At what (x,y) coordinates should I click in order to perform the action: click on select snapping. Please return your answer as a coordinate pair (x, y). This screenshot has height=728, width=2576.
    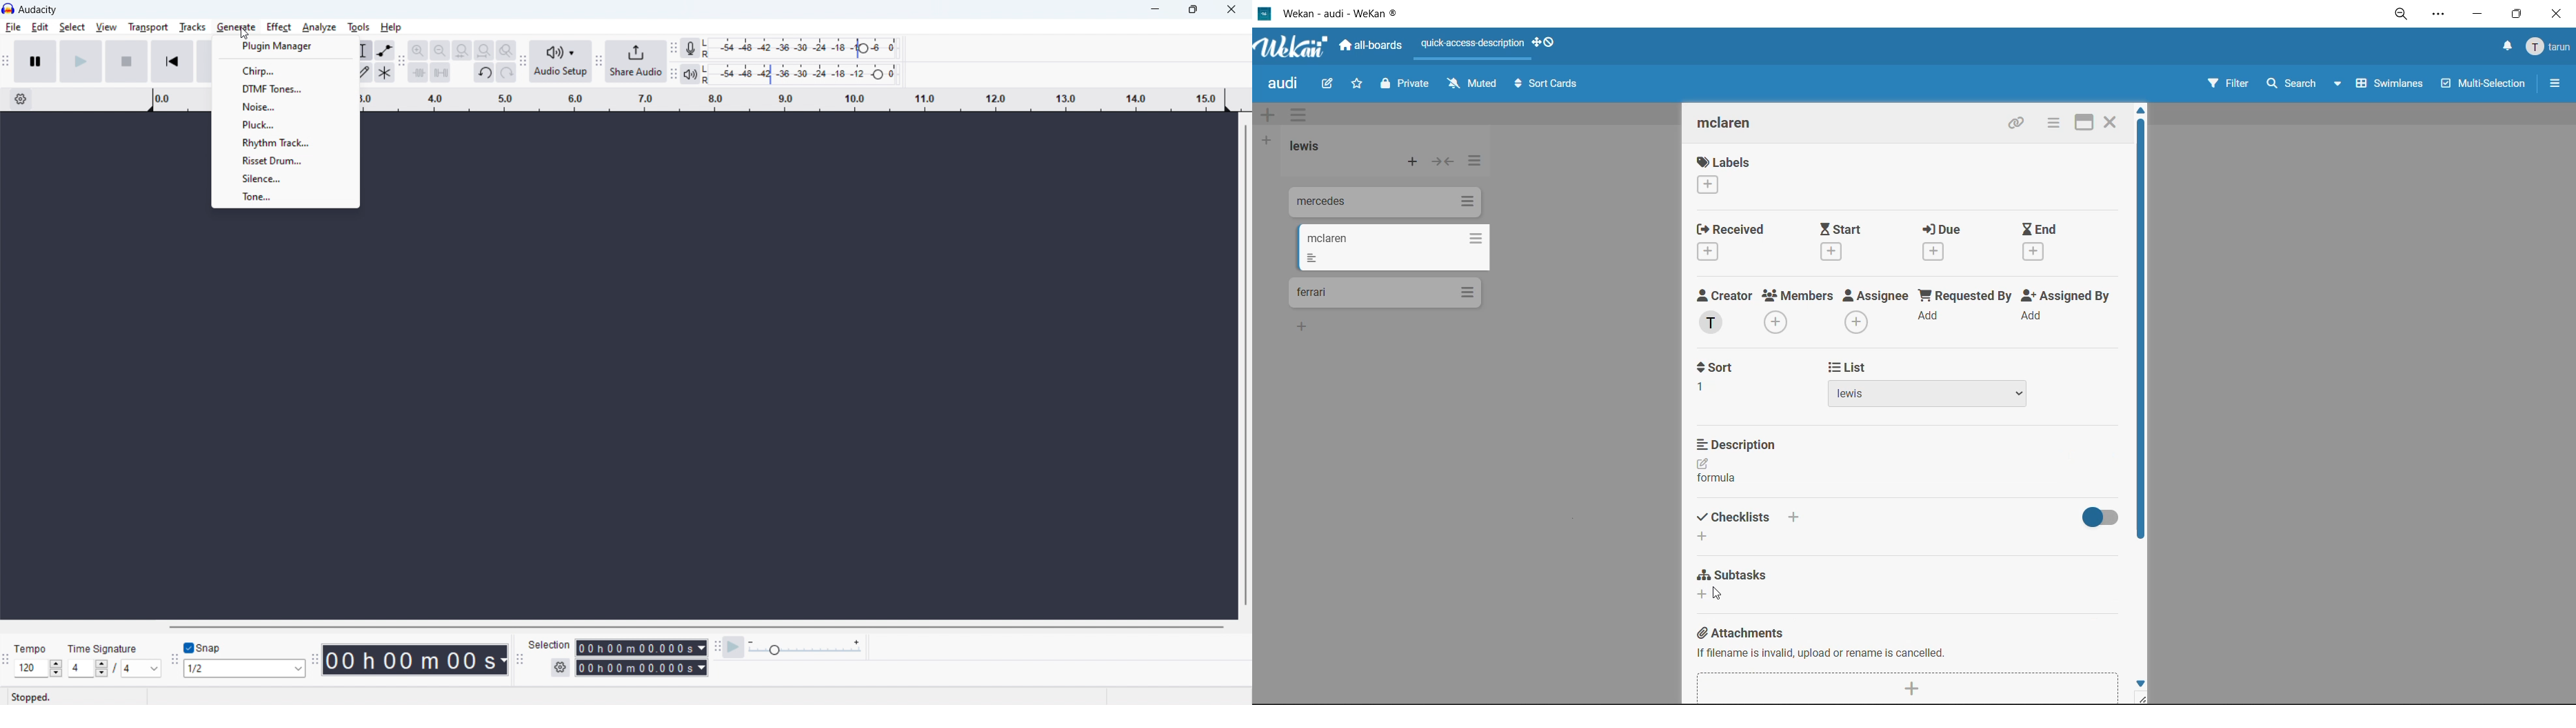
    Looking at the image, I should click on (245, 668).